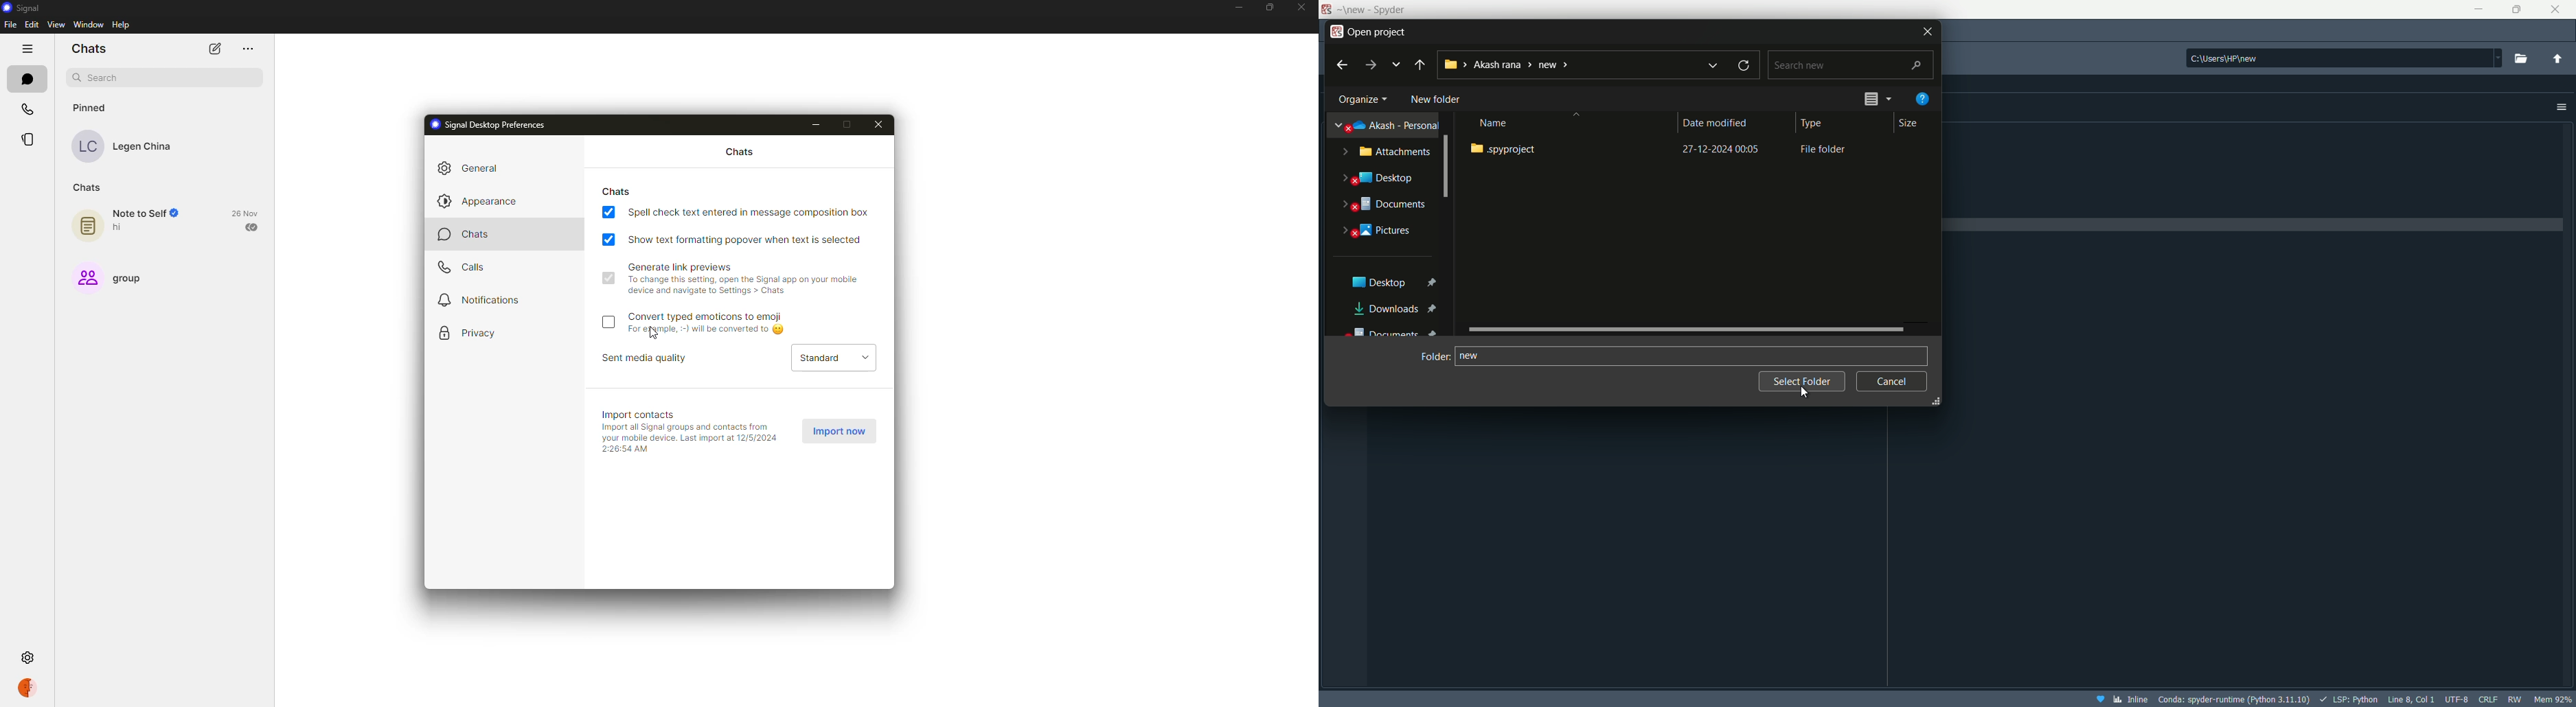  I want to click on organize, so click(1360, 101).